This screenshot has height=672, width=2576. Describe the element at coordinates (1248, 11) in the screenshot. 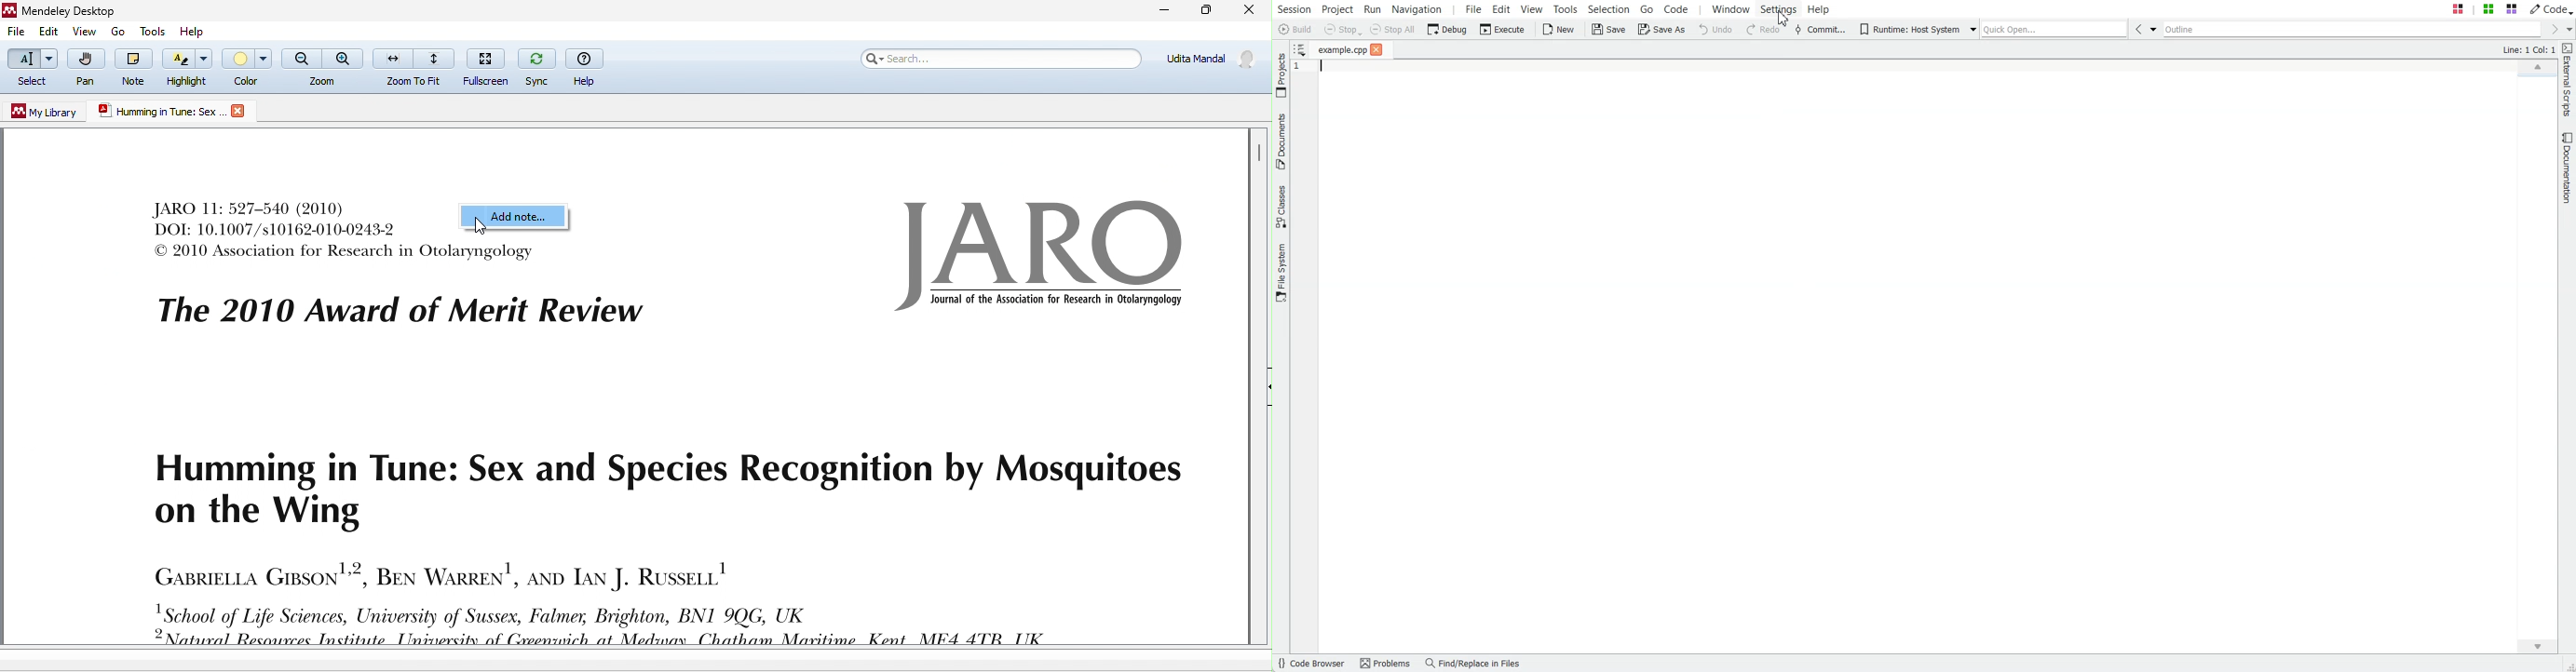

I see `close` at that location.